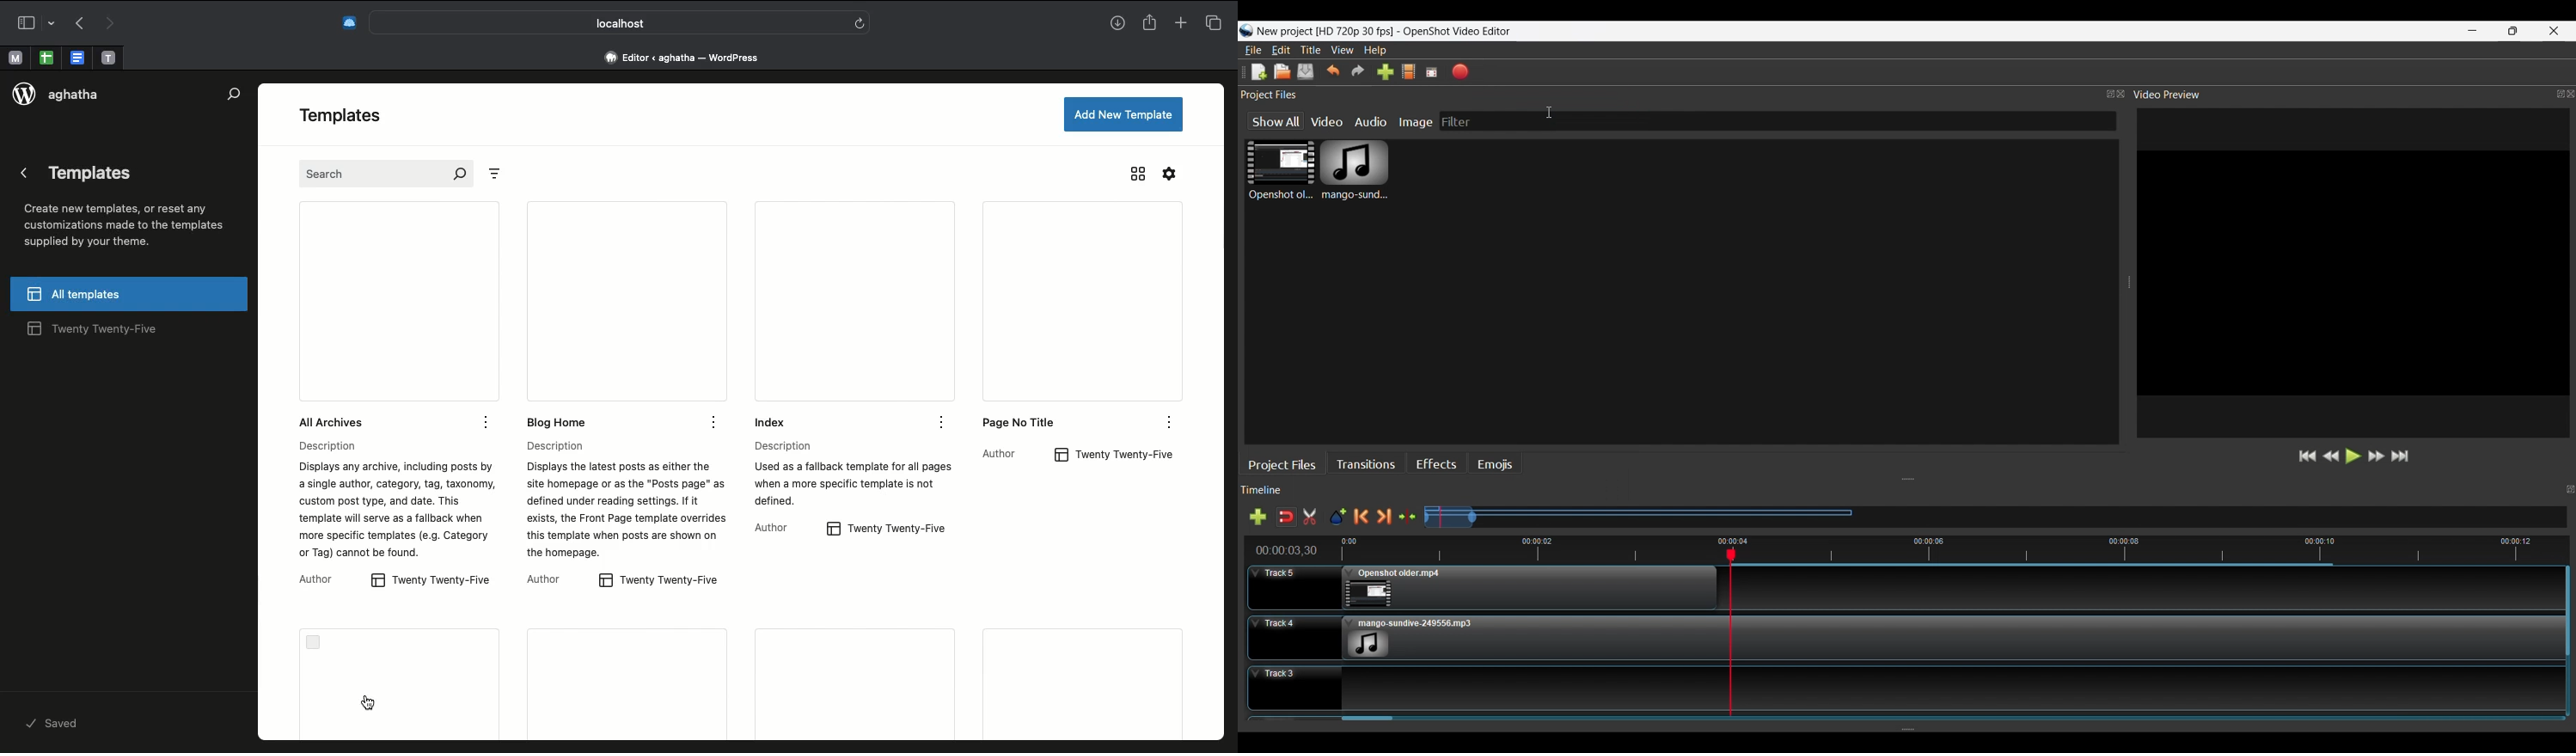 The height and width of the screenshot is (756, 2576). I want to click on Author, so click(773, 530).